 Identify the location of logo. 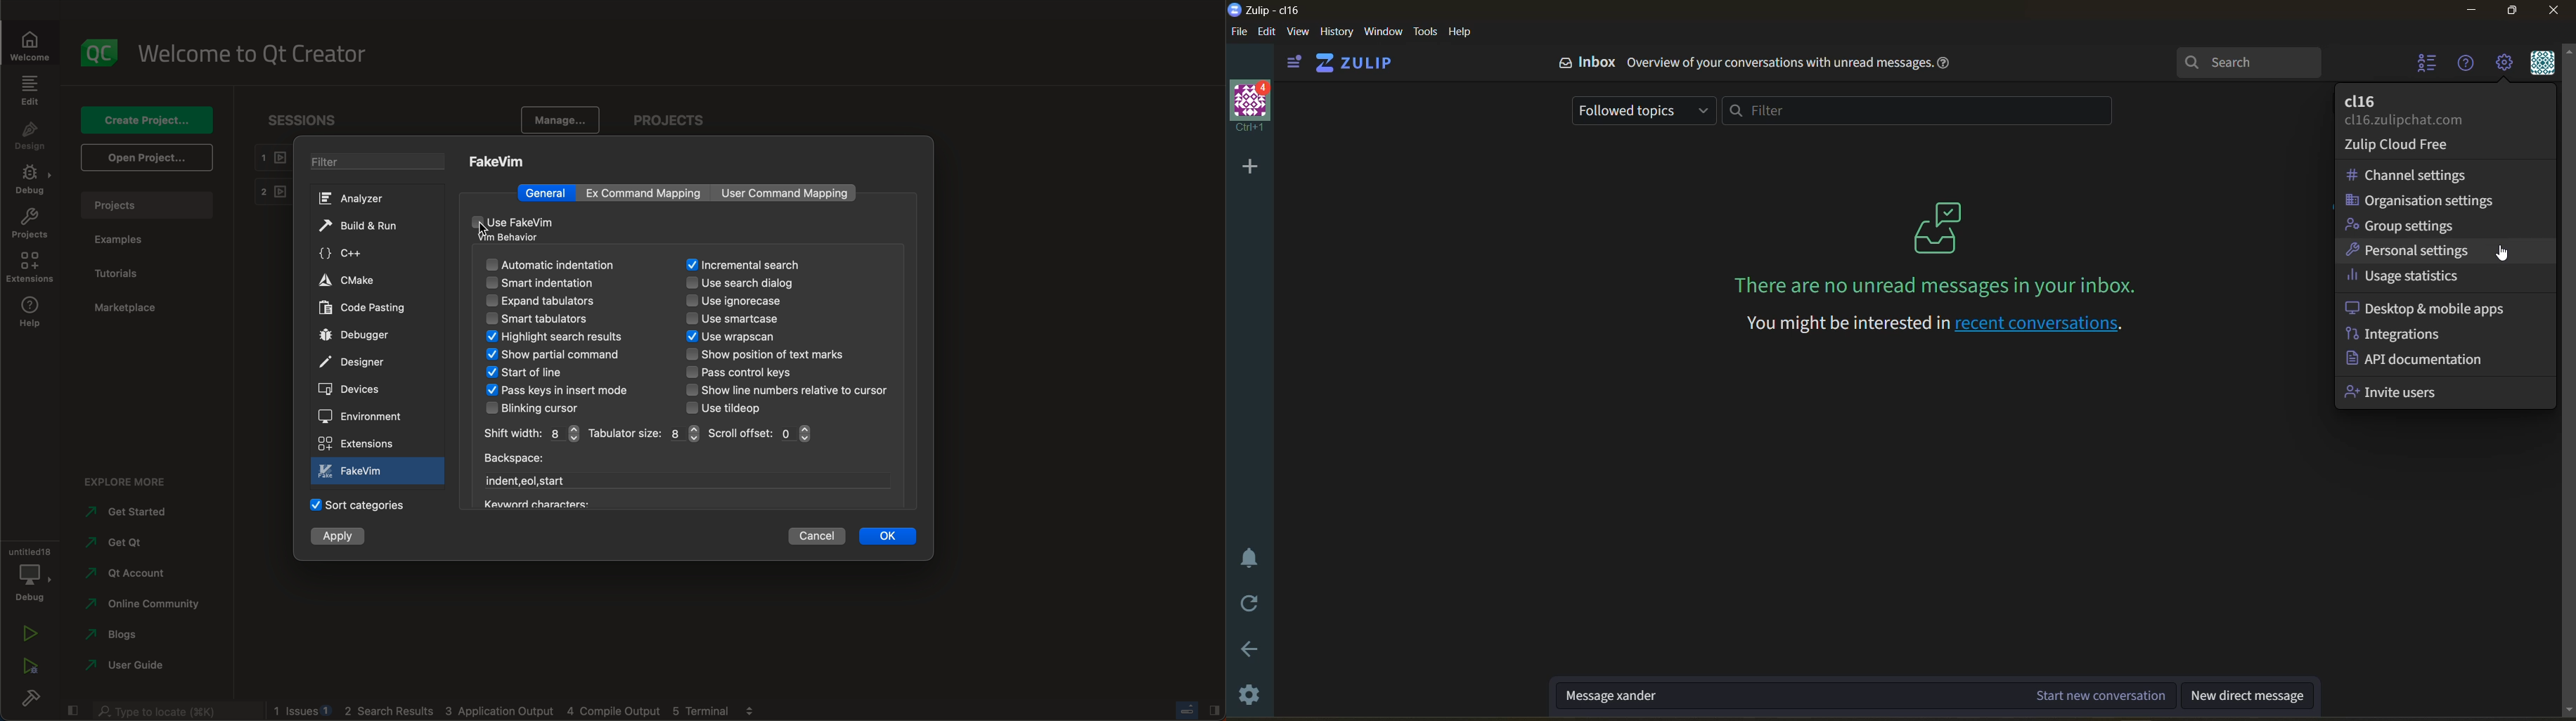
(1936, 225).